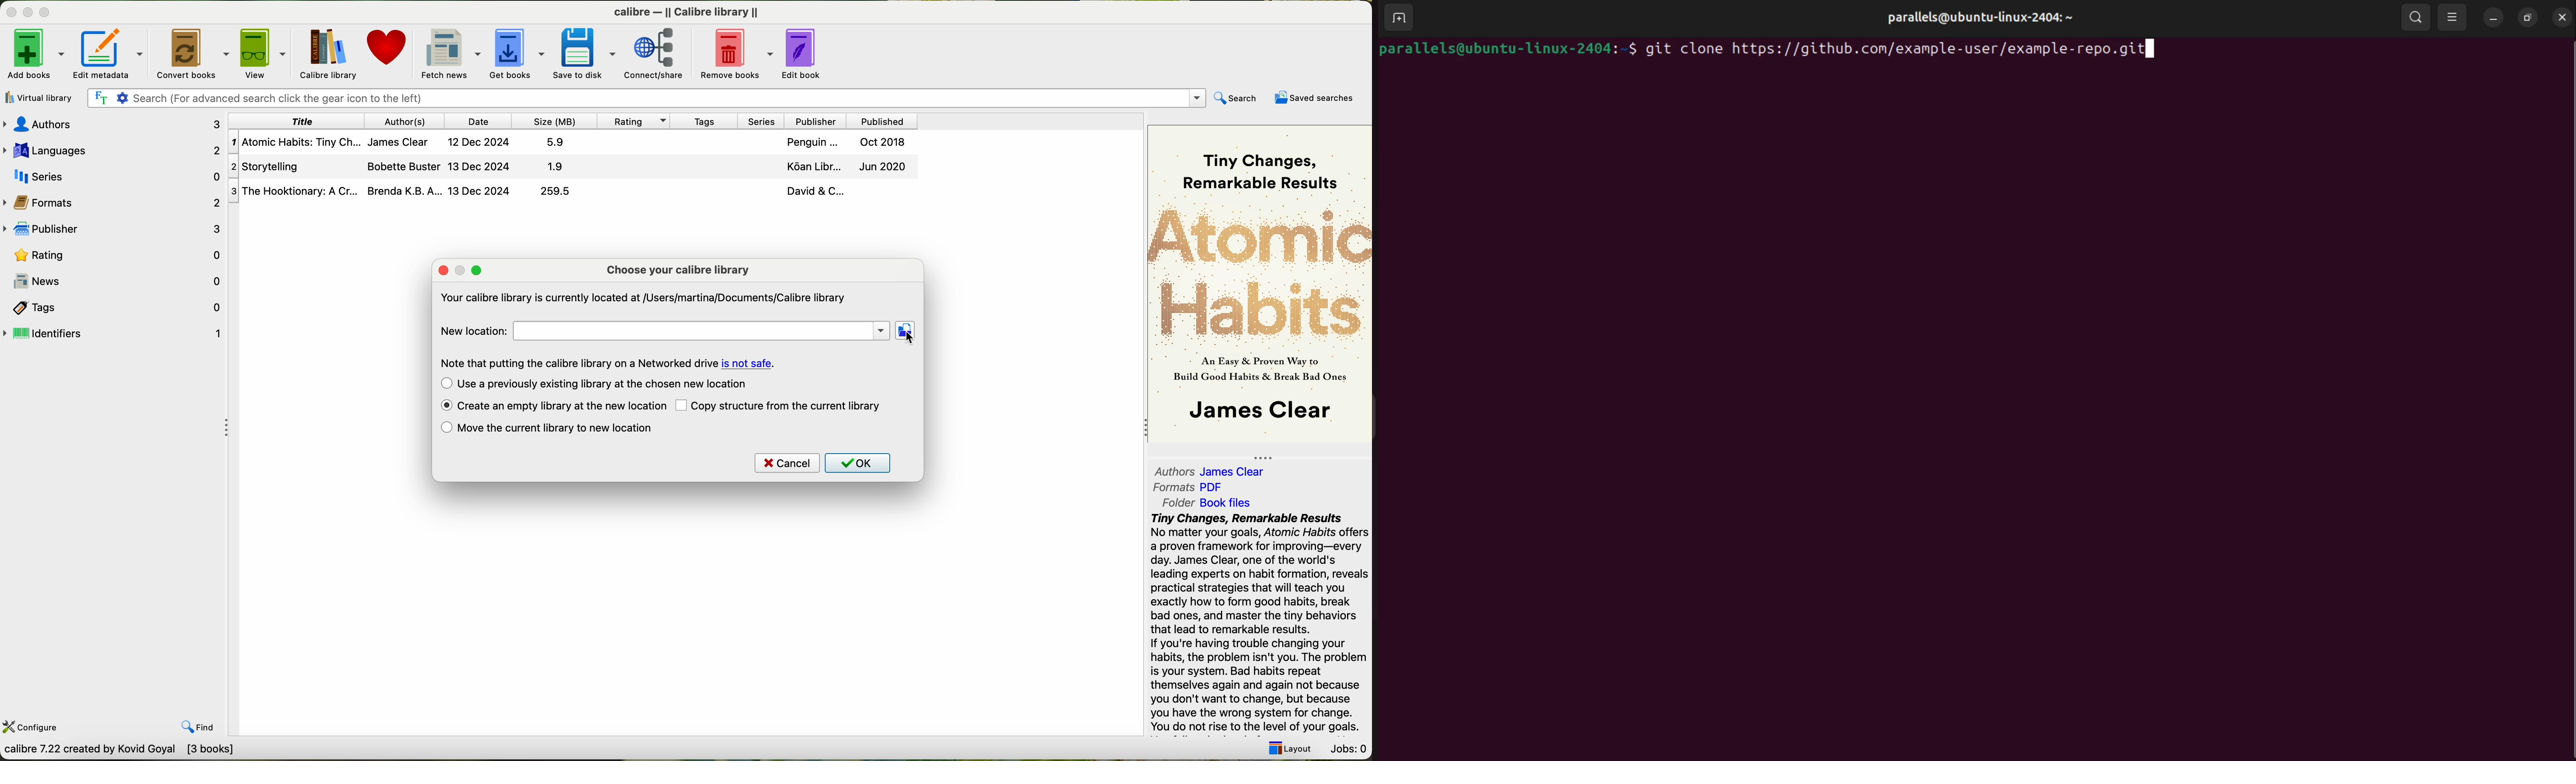 This screenshot has height=784, width=2576. I want to click on resize, so click(2527, 18).